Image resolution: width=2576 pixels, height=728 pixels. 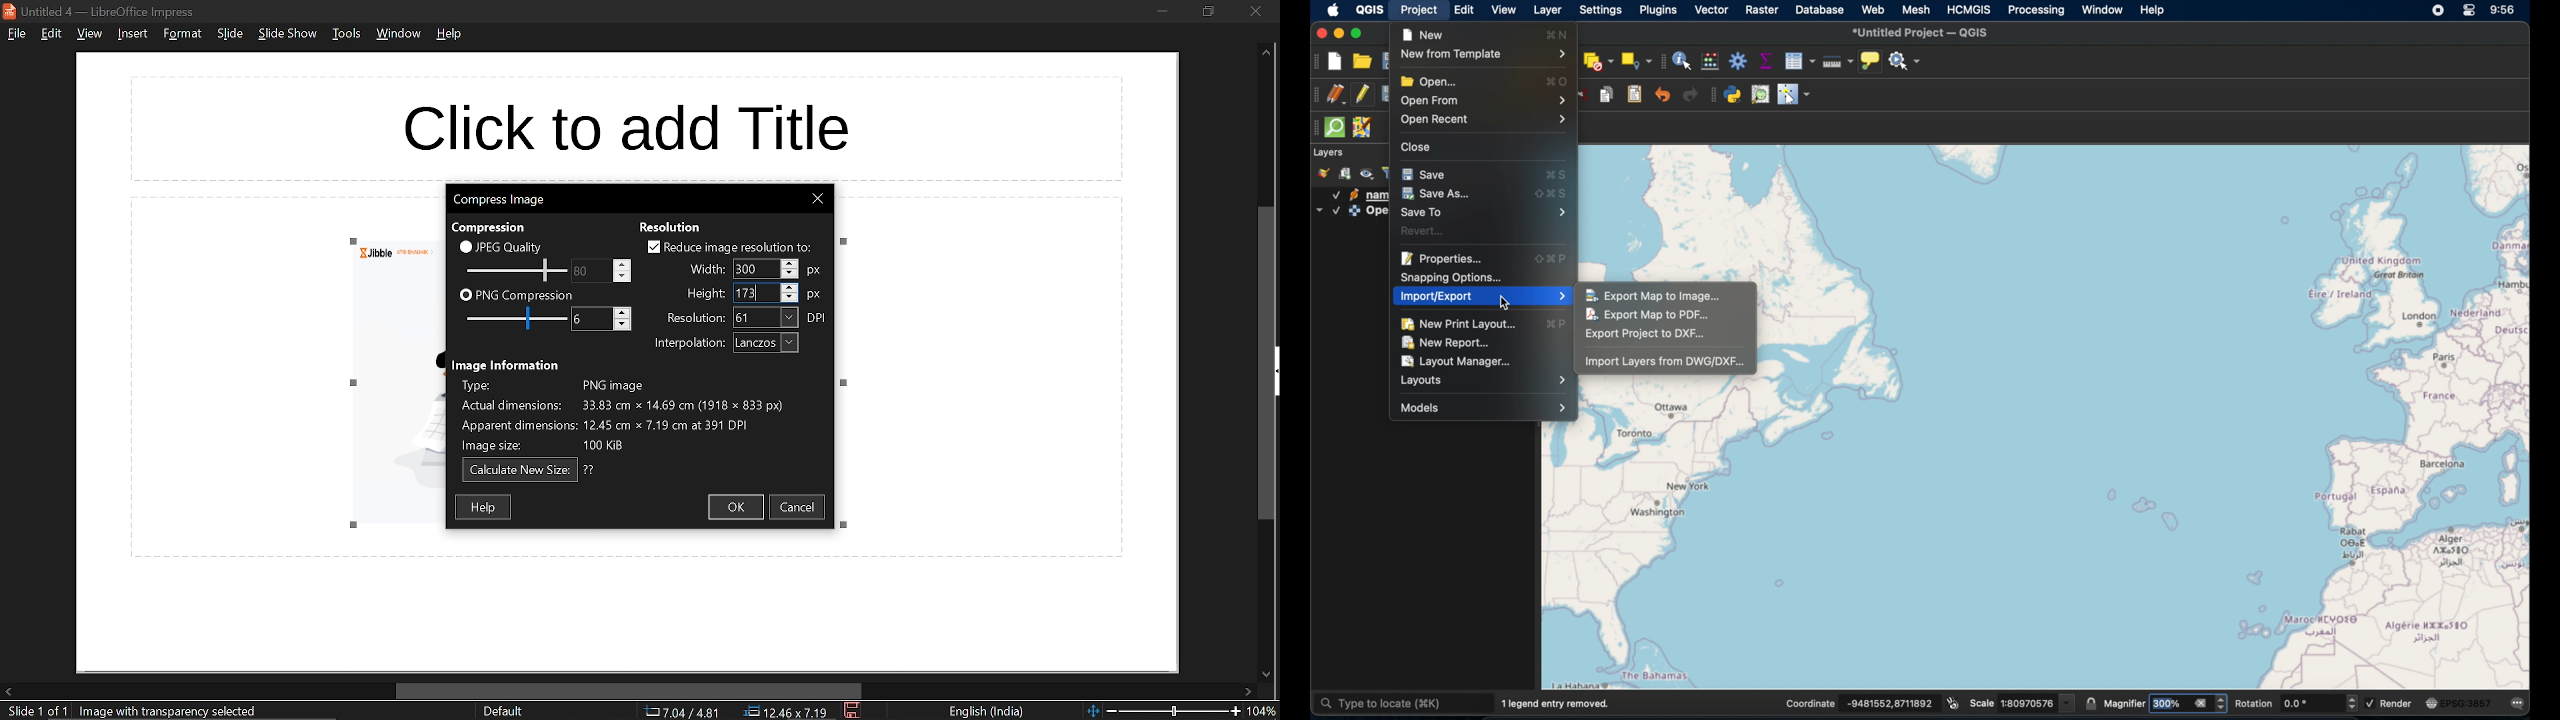 I want to click on help, so click(x=484, y=507).